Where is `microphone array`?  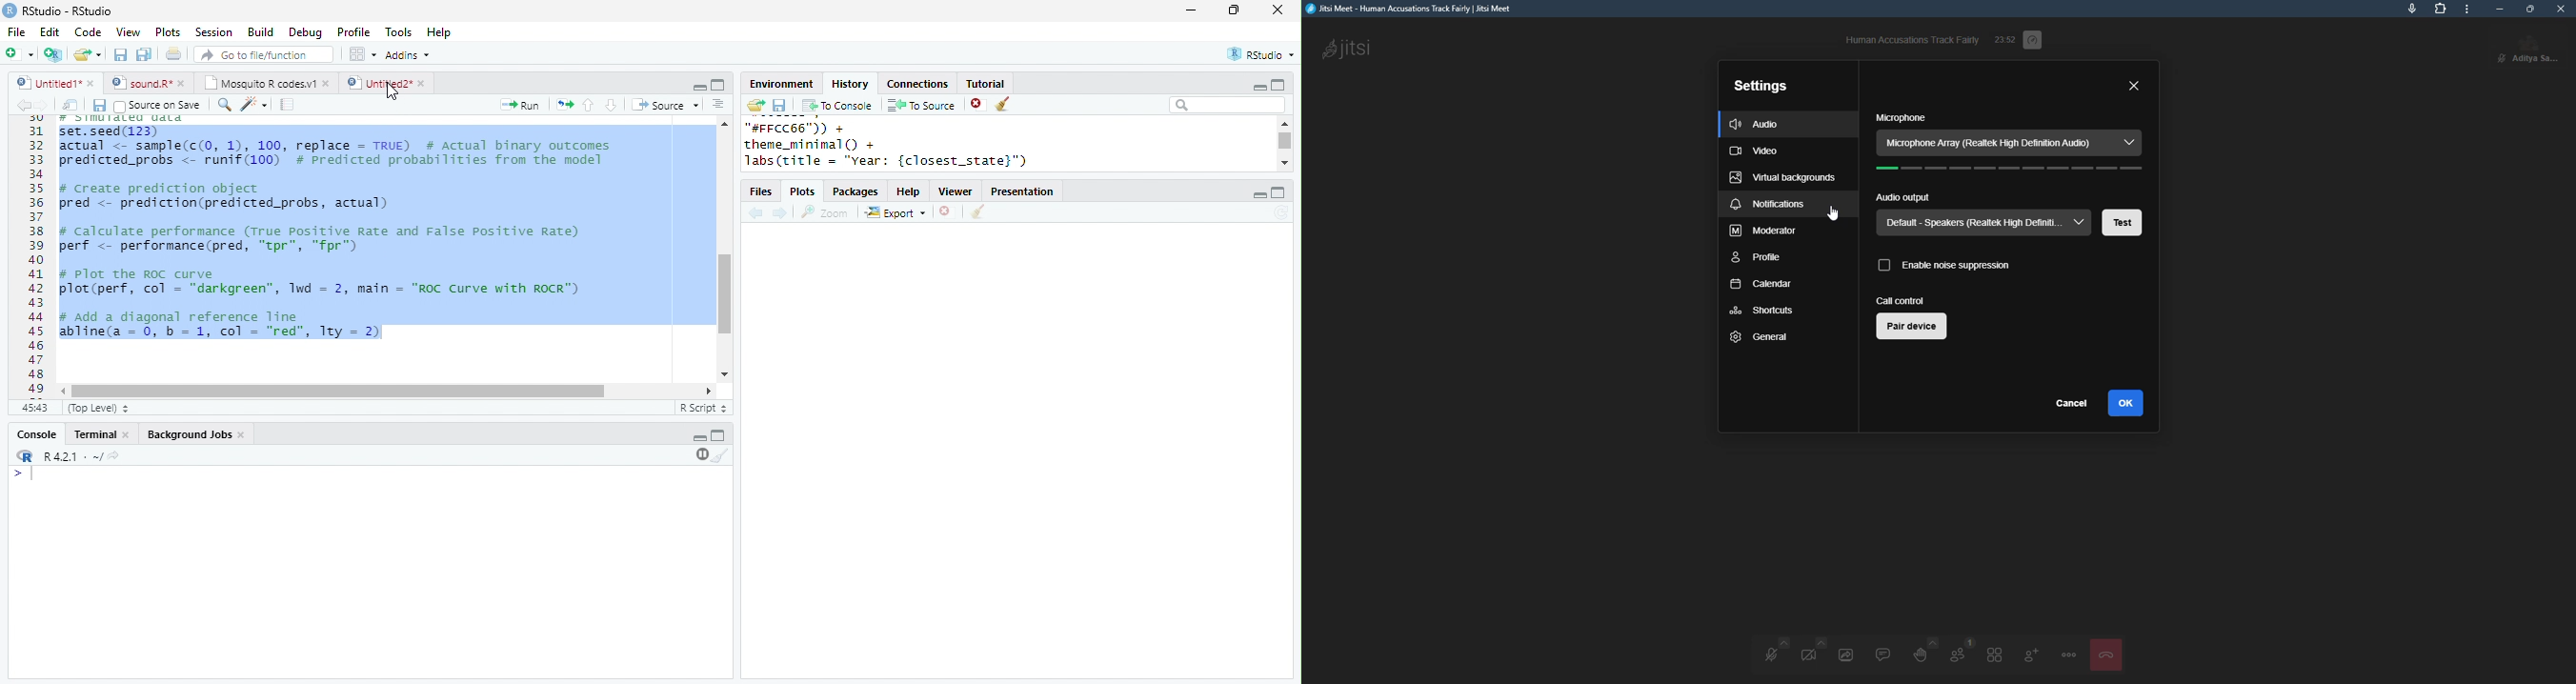 microphone array is located at coordinates (2011, 141).